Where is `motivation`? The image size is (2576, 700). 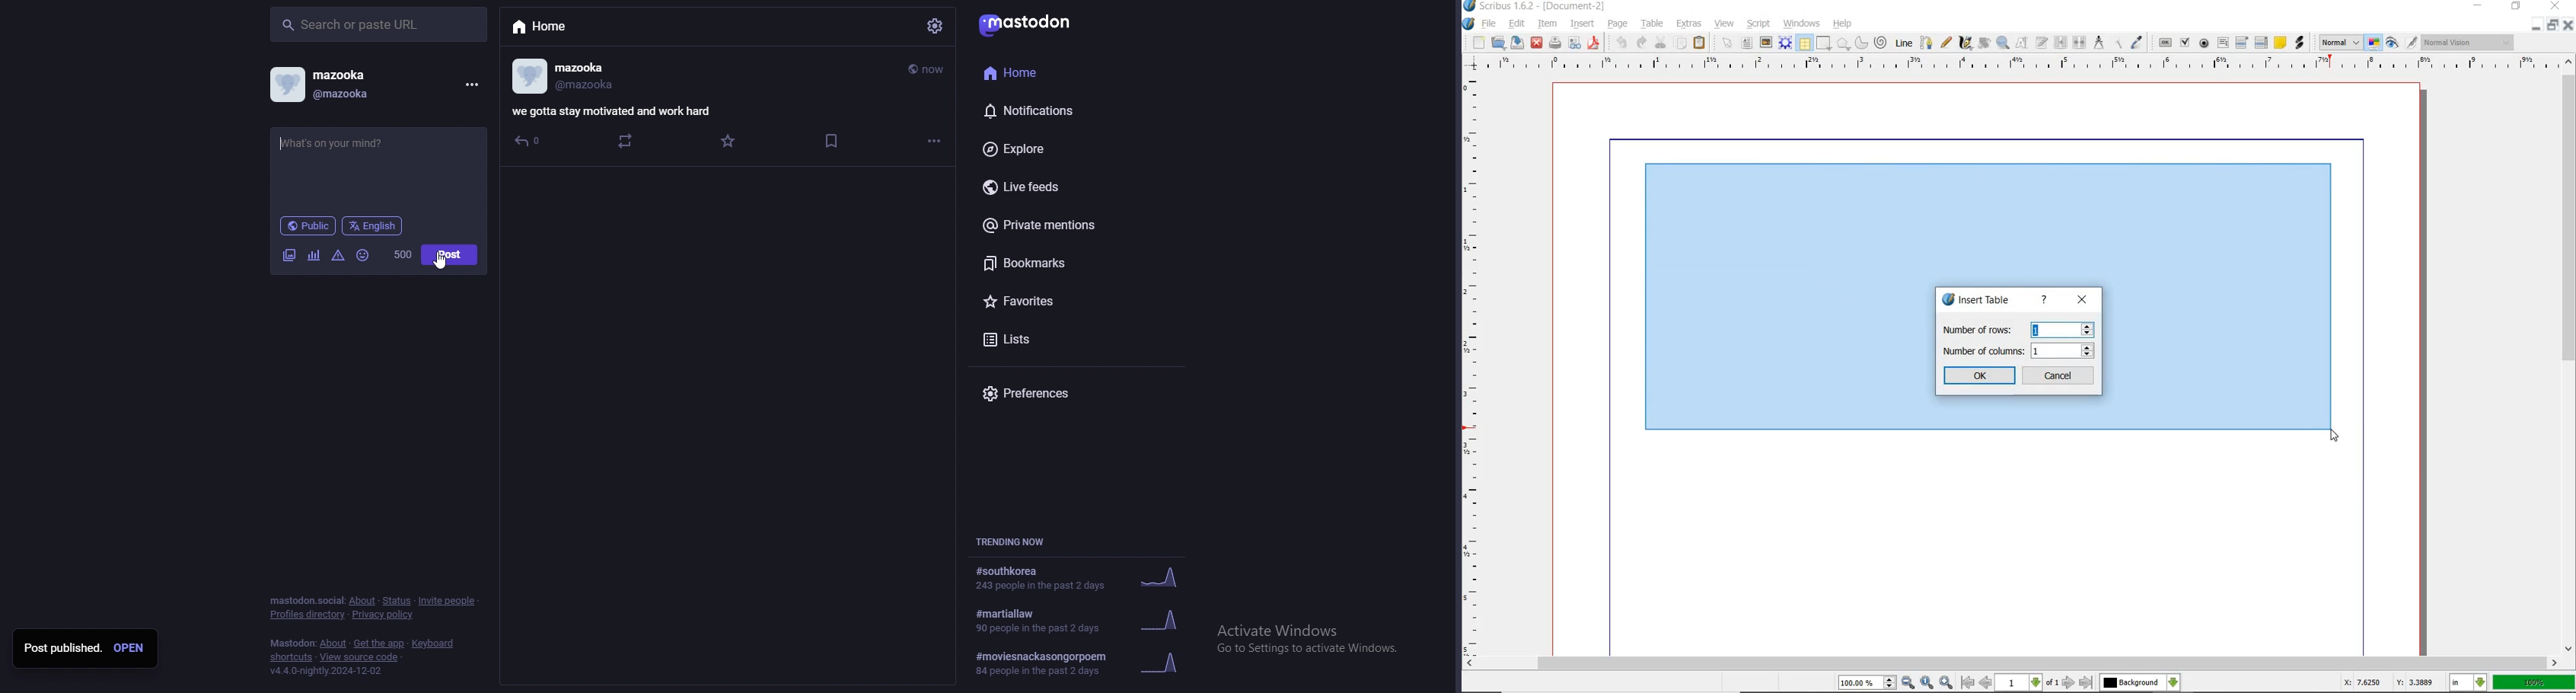 motivation is located at coordinates (375, 143).